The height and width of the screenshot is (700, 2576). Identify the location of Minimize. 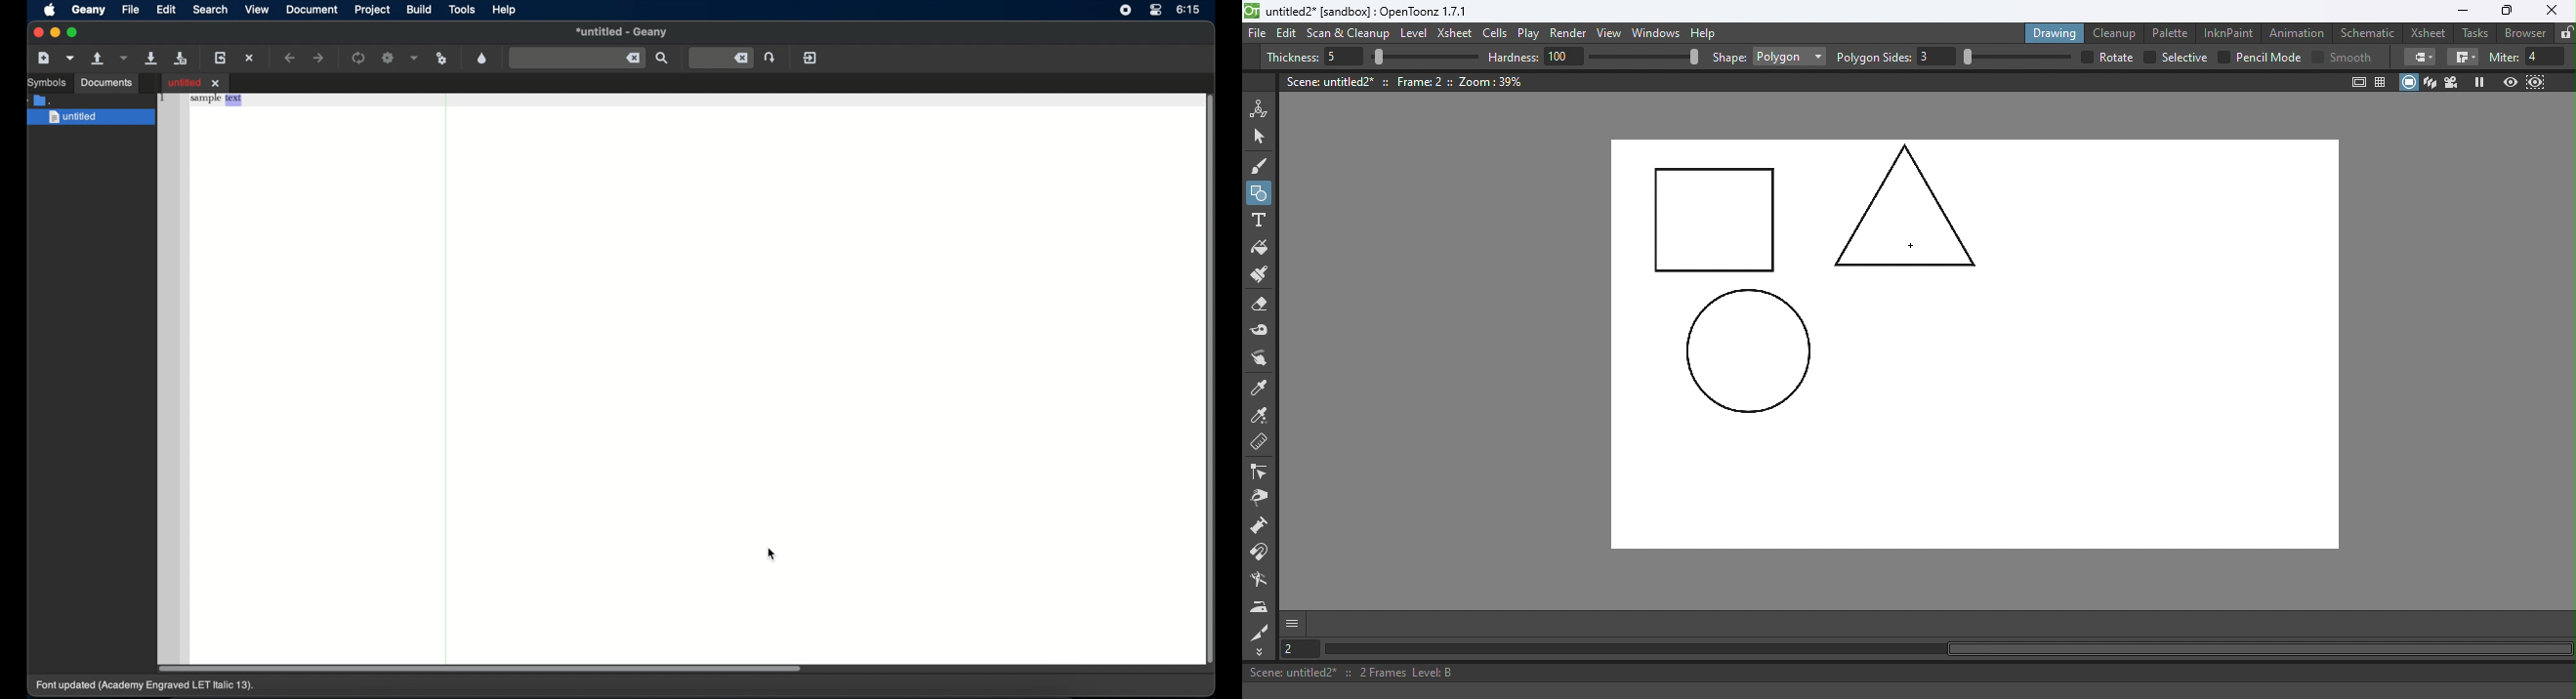
(2462, 11).